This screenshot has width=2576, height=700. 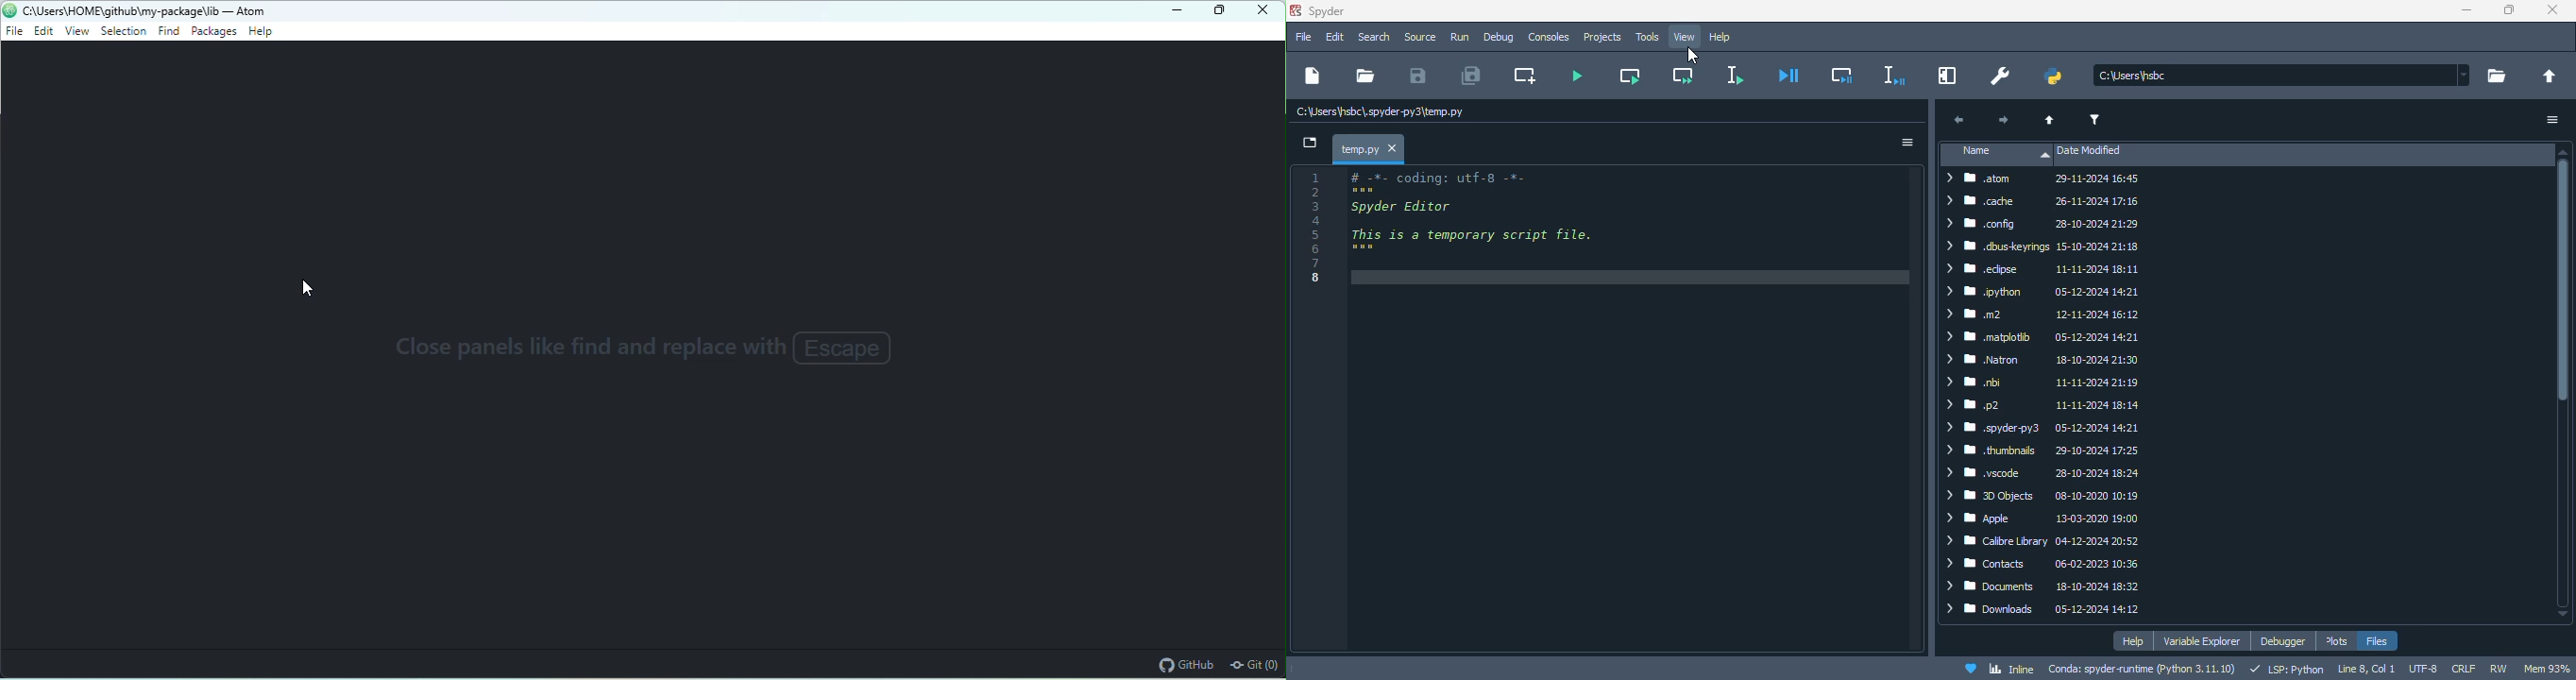 What do you see at coordinates (1691, 56) in the screenshot?
I see `cursor` at bounding box center [1691, 56].